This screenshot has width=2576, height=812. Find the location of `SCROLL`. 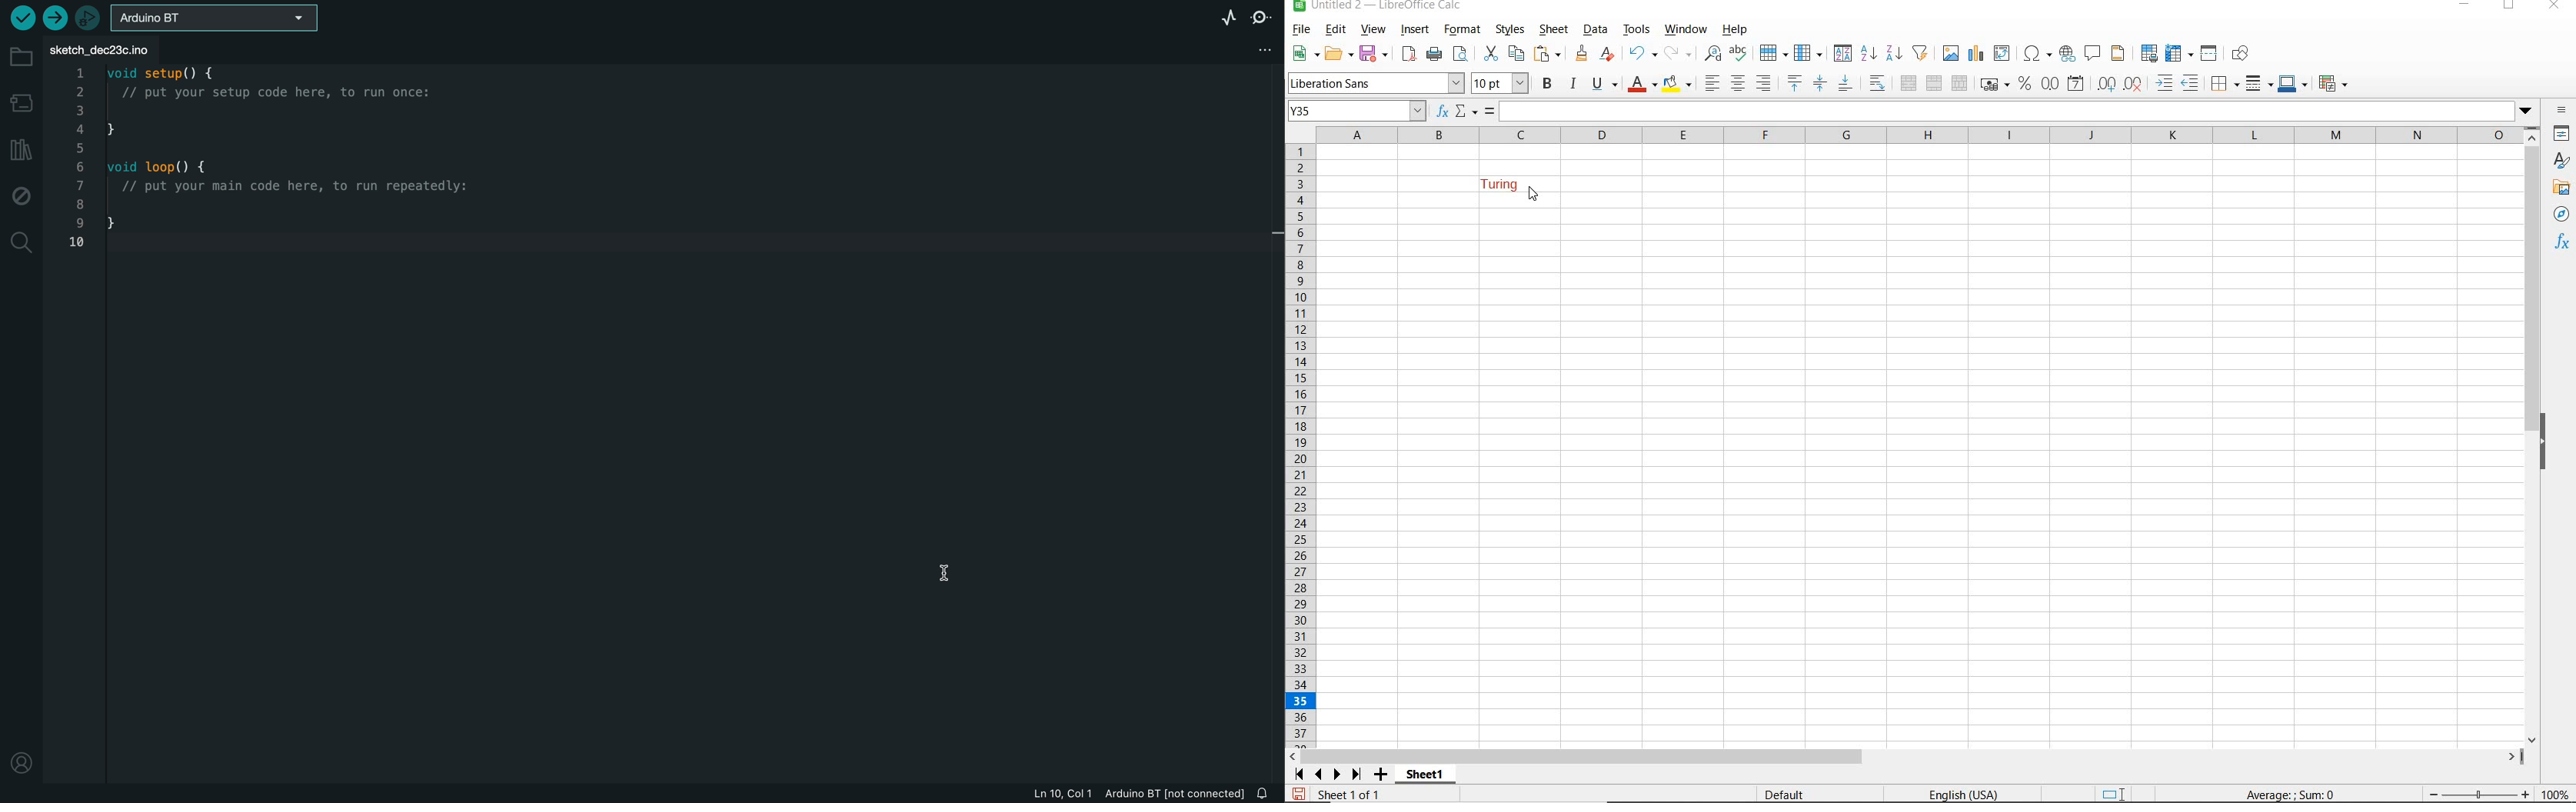

SCROLL is located at coordinates (1326, 775).